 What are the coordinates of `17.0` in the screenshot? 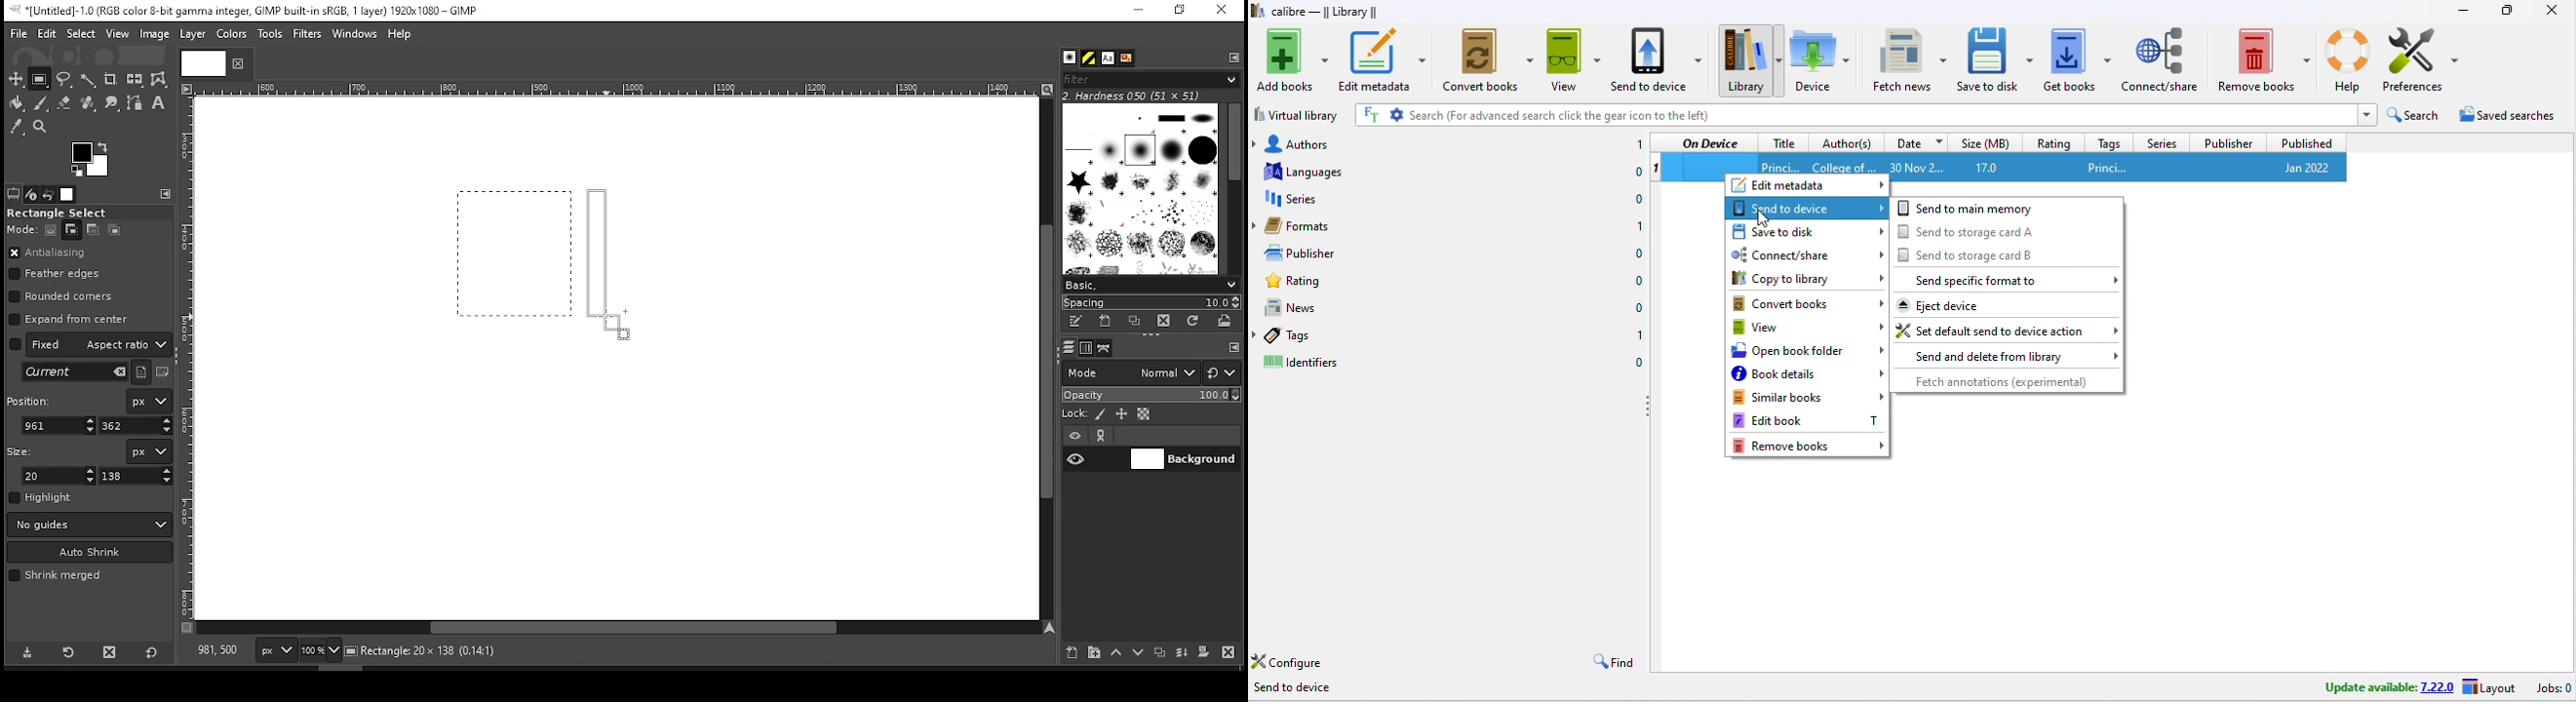 It's located at (2000, 167).